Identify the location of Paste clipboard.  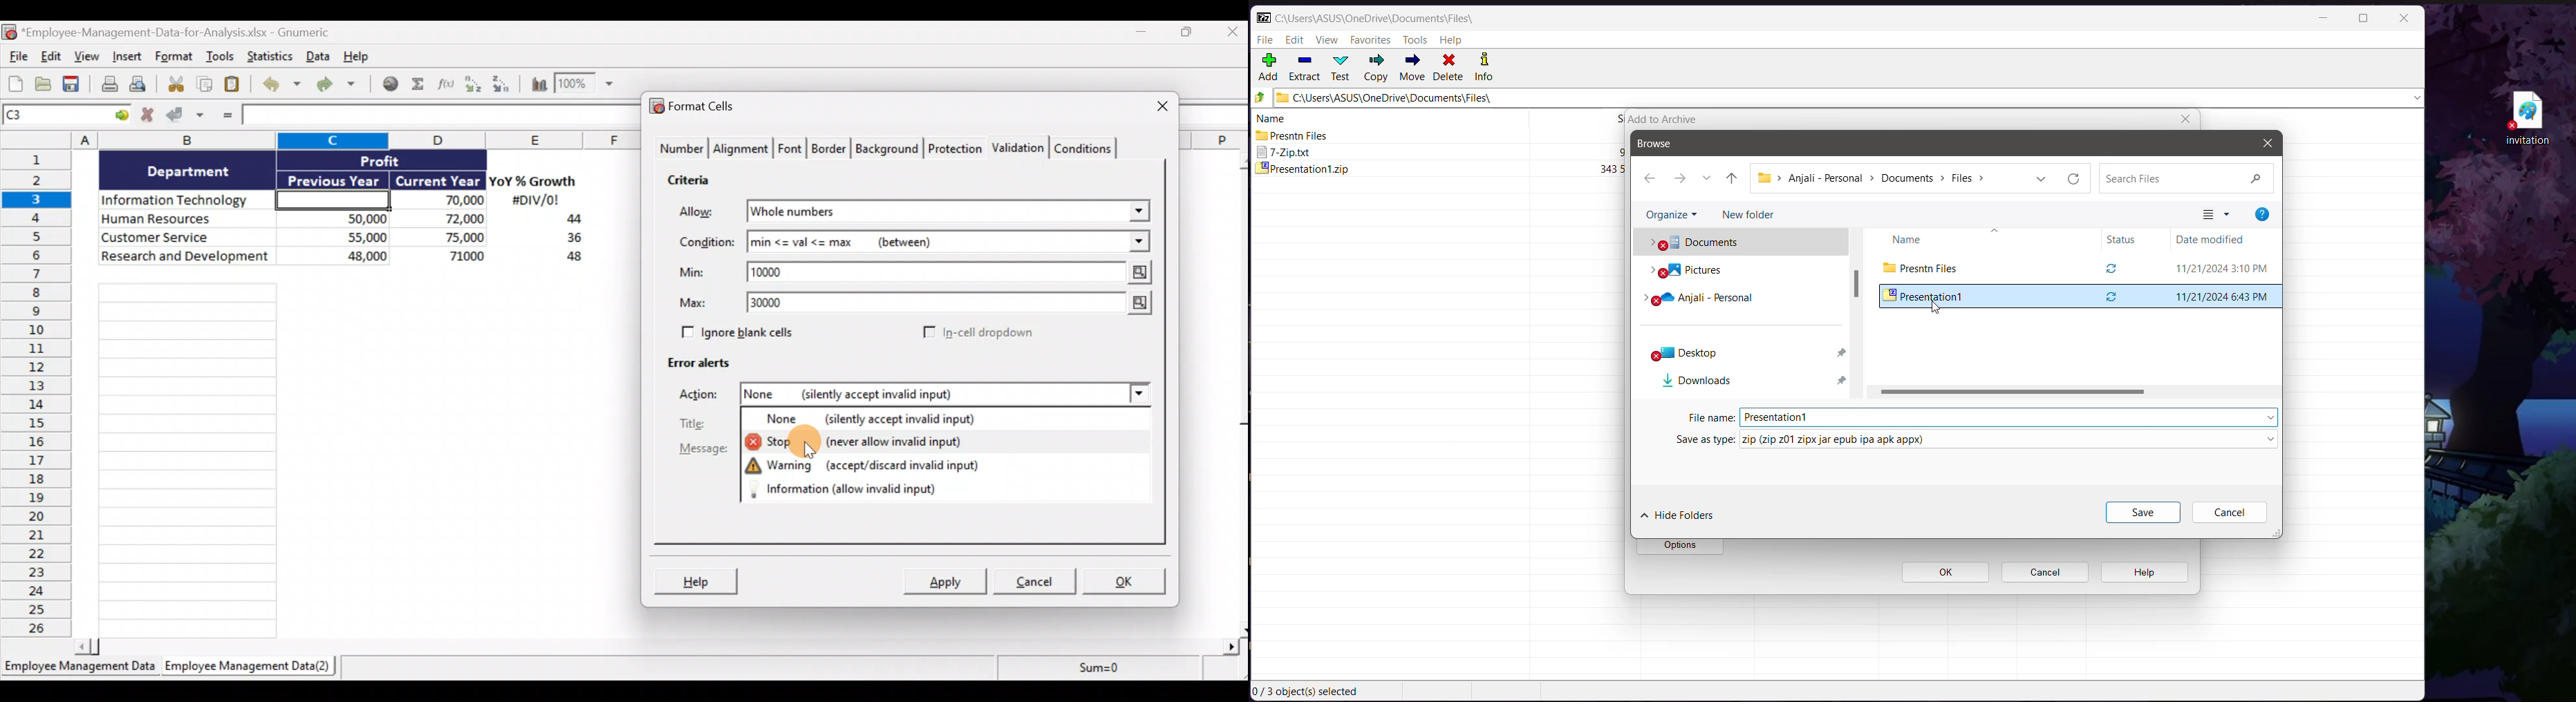
(236, 84).